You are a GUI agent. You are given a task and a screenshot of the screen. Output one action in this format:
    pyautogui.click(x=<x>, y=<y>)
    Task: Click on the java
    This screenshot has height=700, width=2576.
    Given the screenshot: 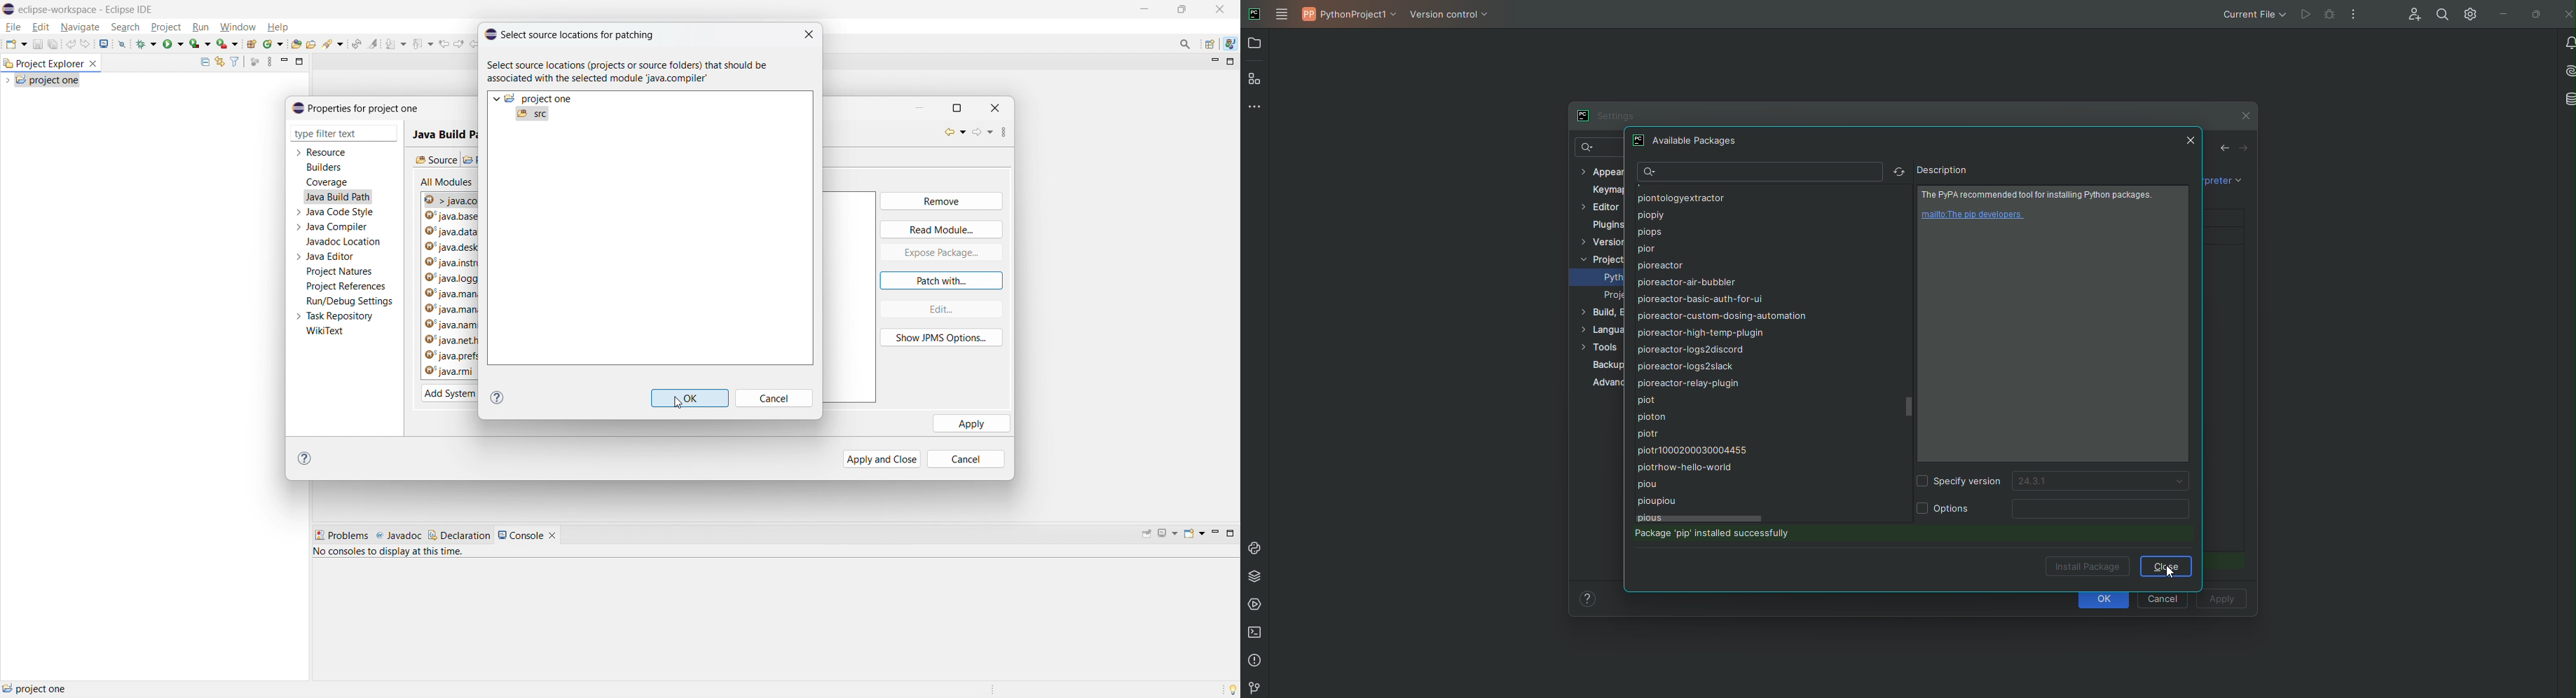 What is the action you would take?
    pyautogui.click(x=1230, y=44)
    